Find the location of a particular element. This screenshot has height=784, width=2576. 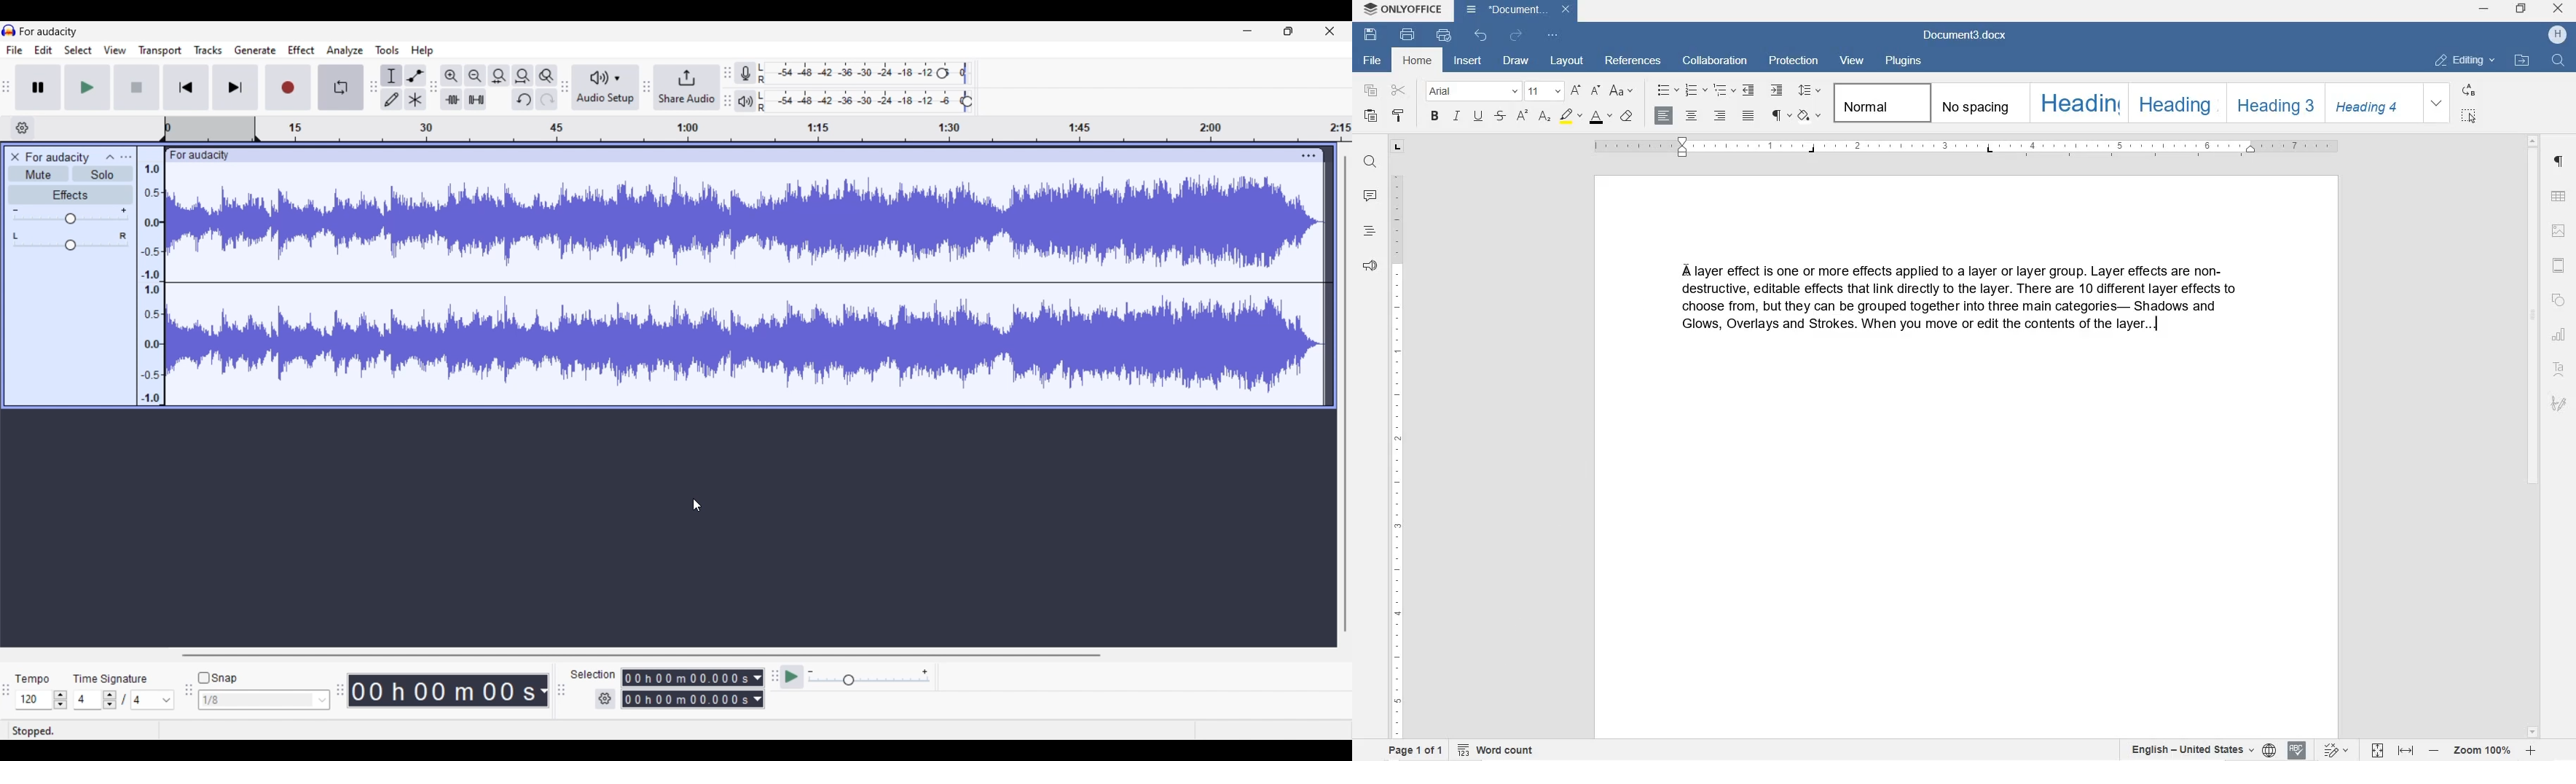

STRIKETHROUGH is located at coordinates (1501, 117).